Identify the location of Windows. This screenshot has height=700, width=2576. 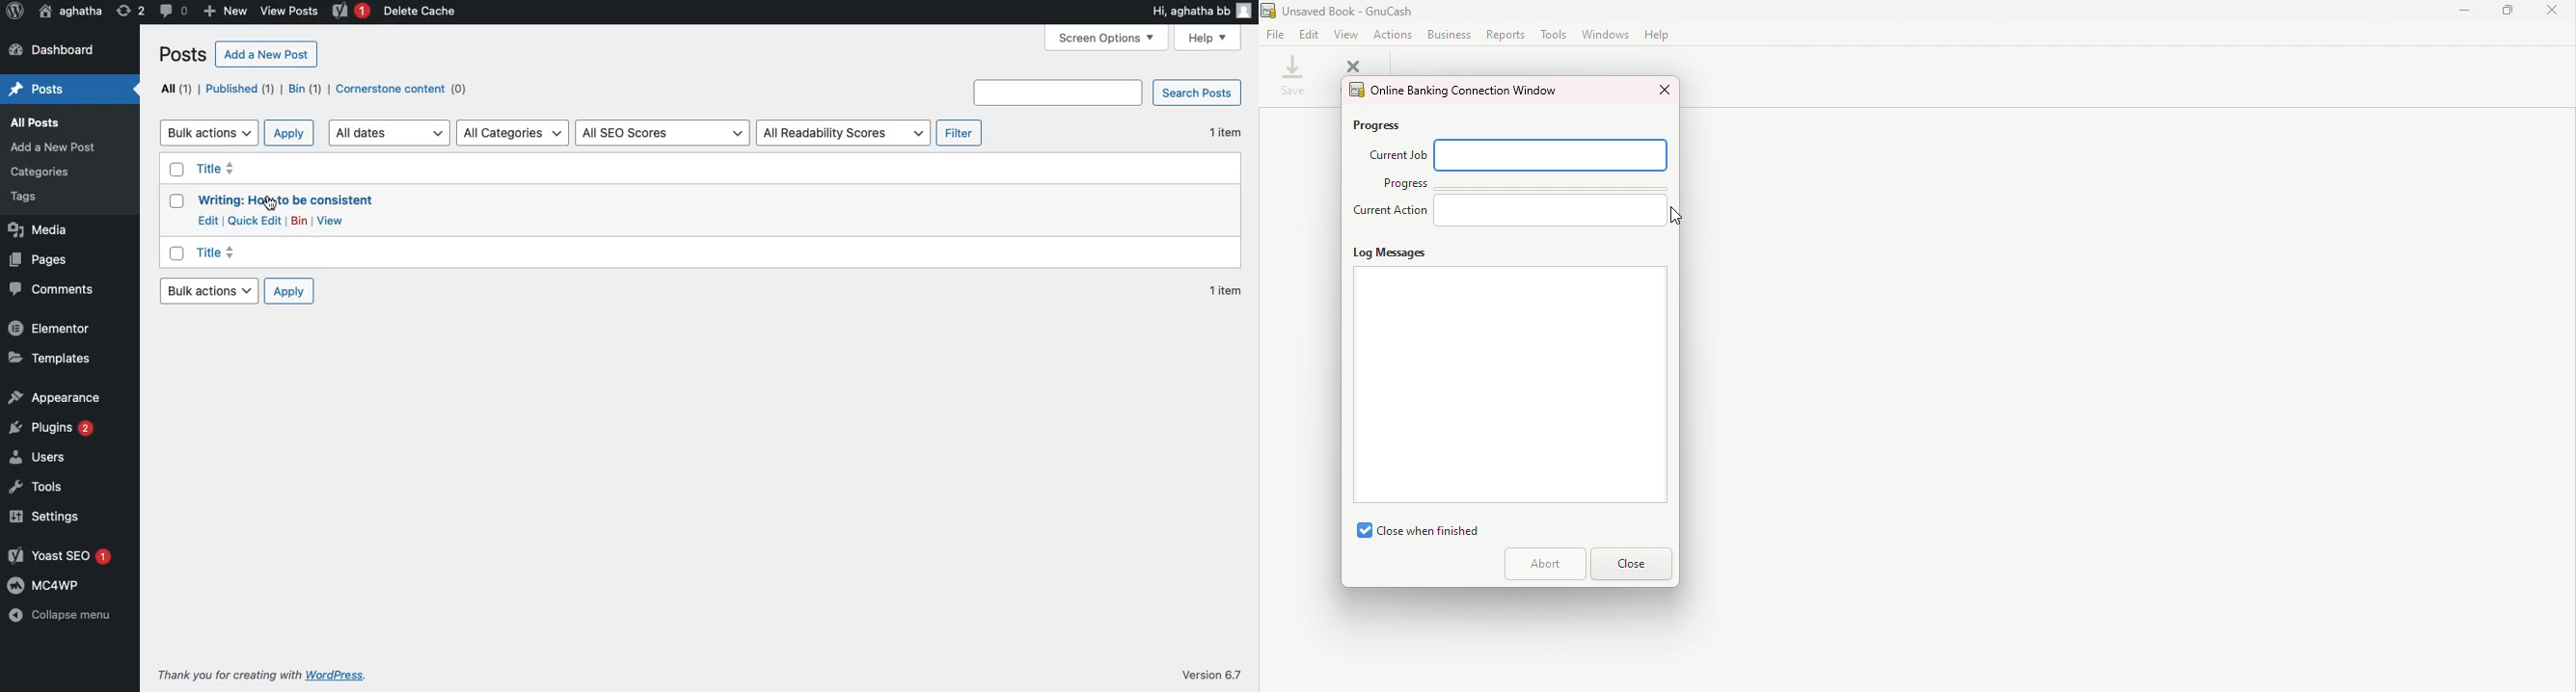
(1606, 33).